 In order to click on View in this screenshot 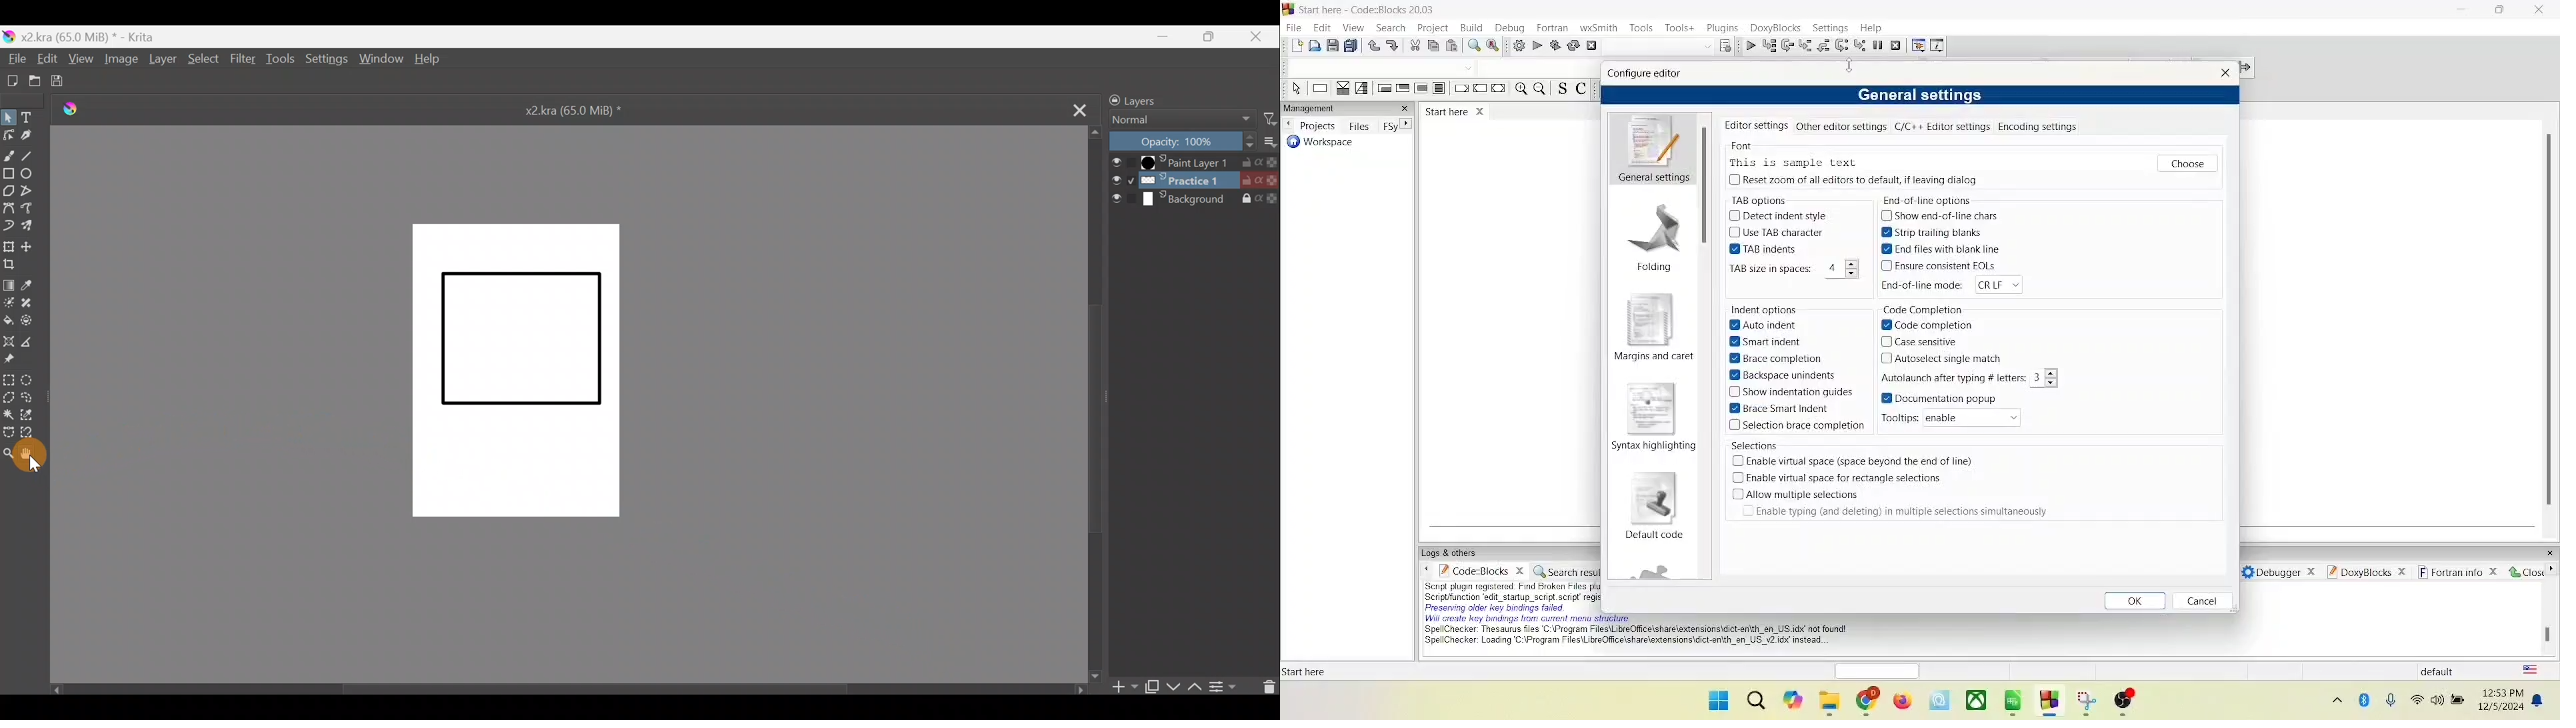, I will do `click(79, 59)`.